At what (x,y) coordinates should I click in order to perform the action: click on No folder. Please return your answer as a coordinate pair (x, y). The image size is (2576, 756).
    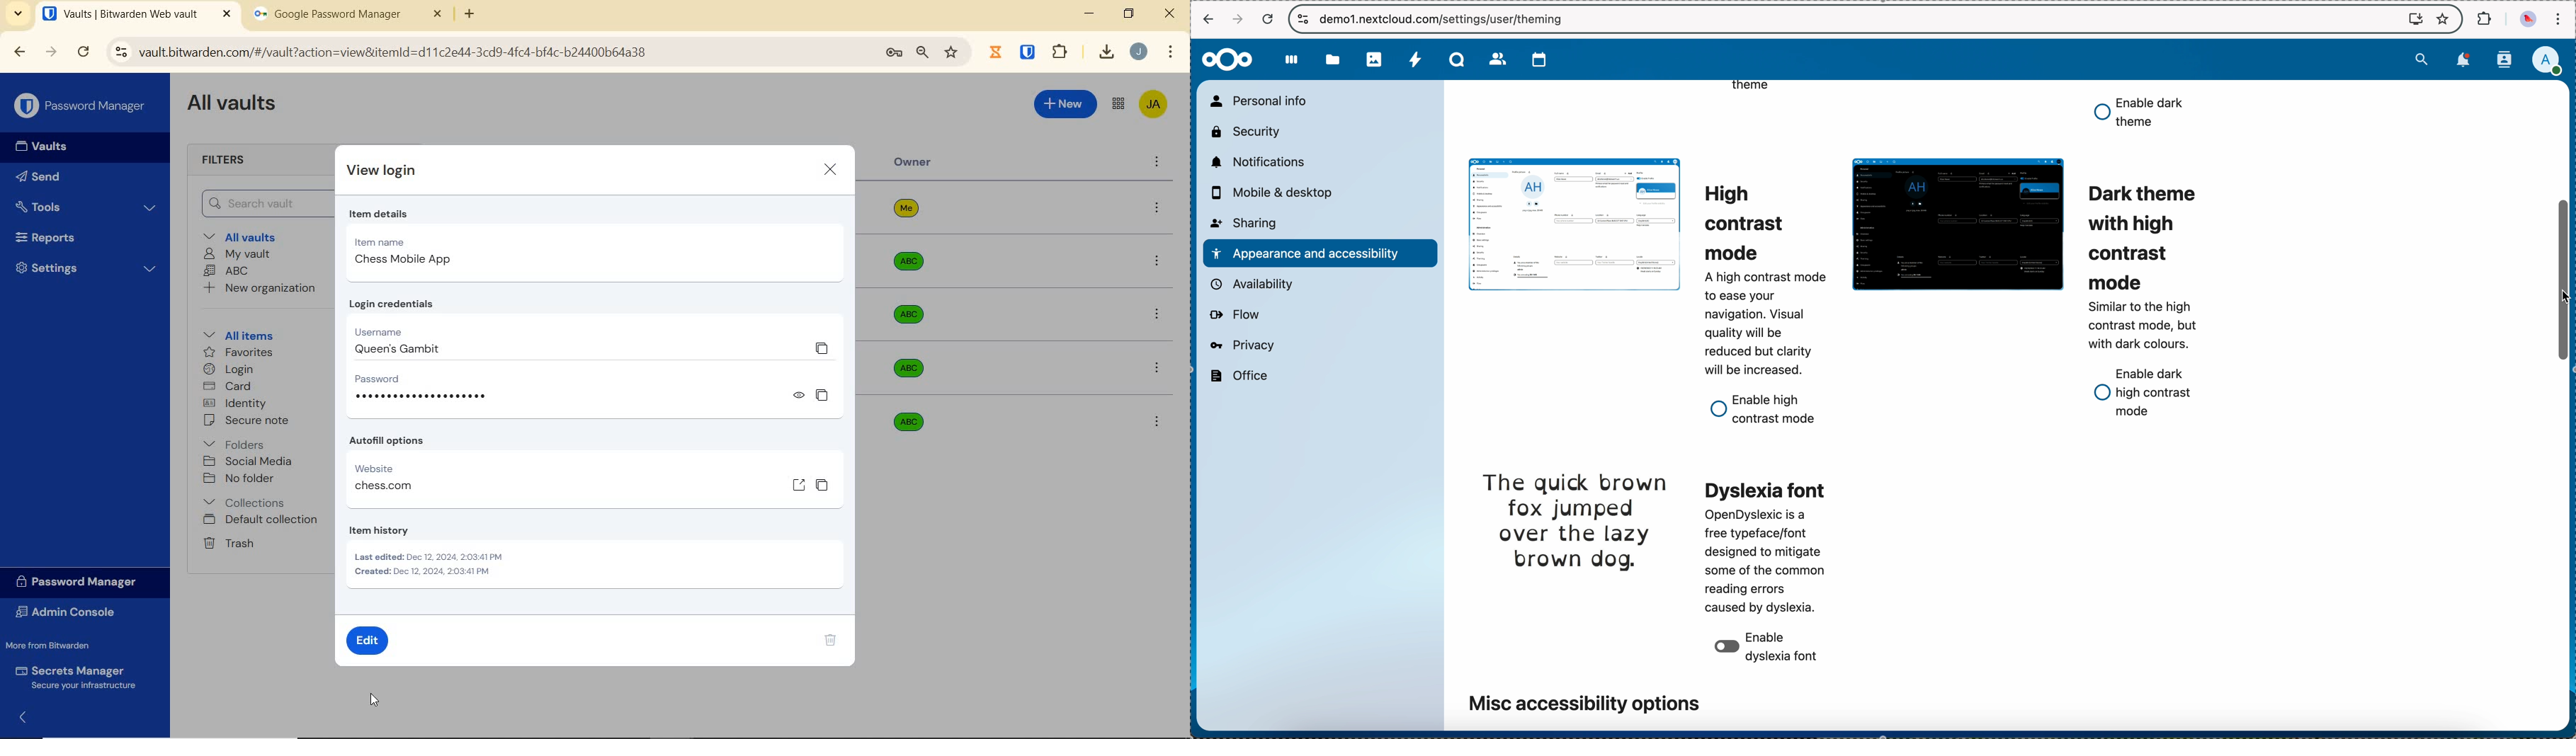
    Looking at the image, I should click on (241, 479).